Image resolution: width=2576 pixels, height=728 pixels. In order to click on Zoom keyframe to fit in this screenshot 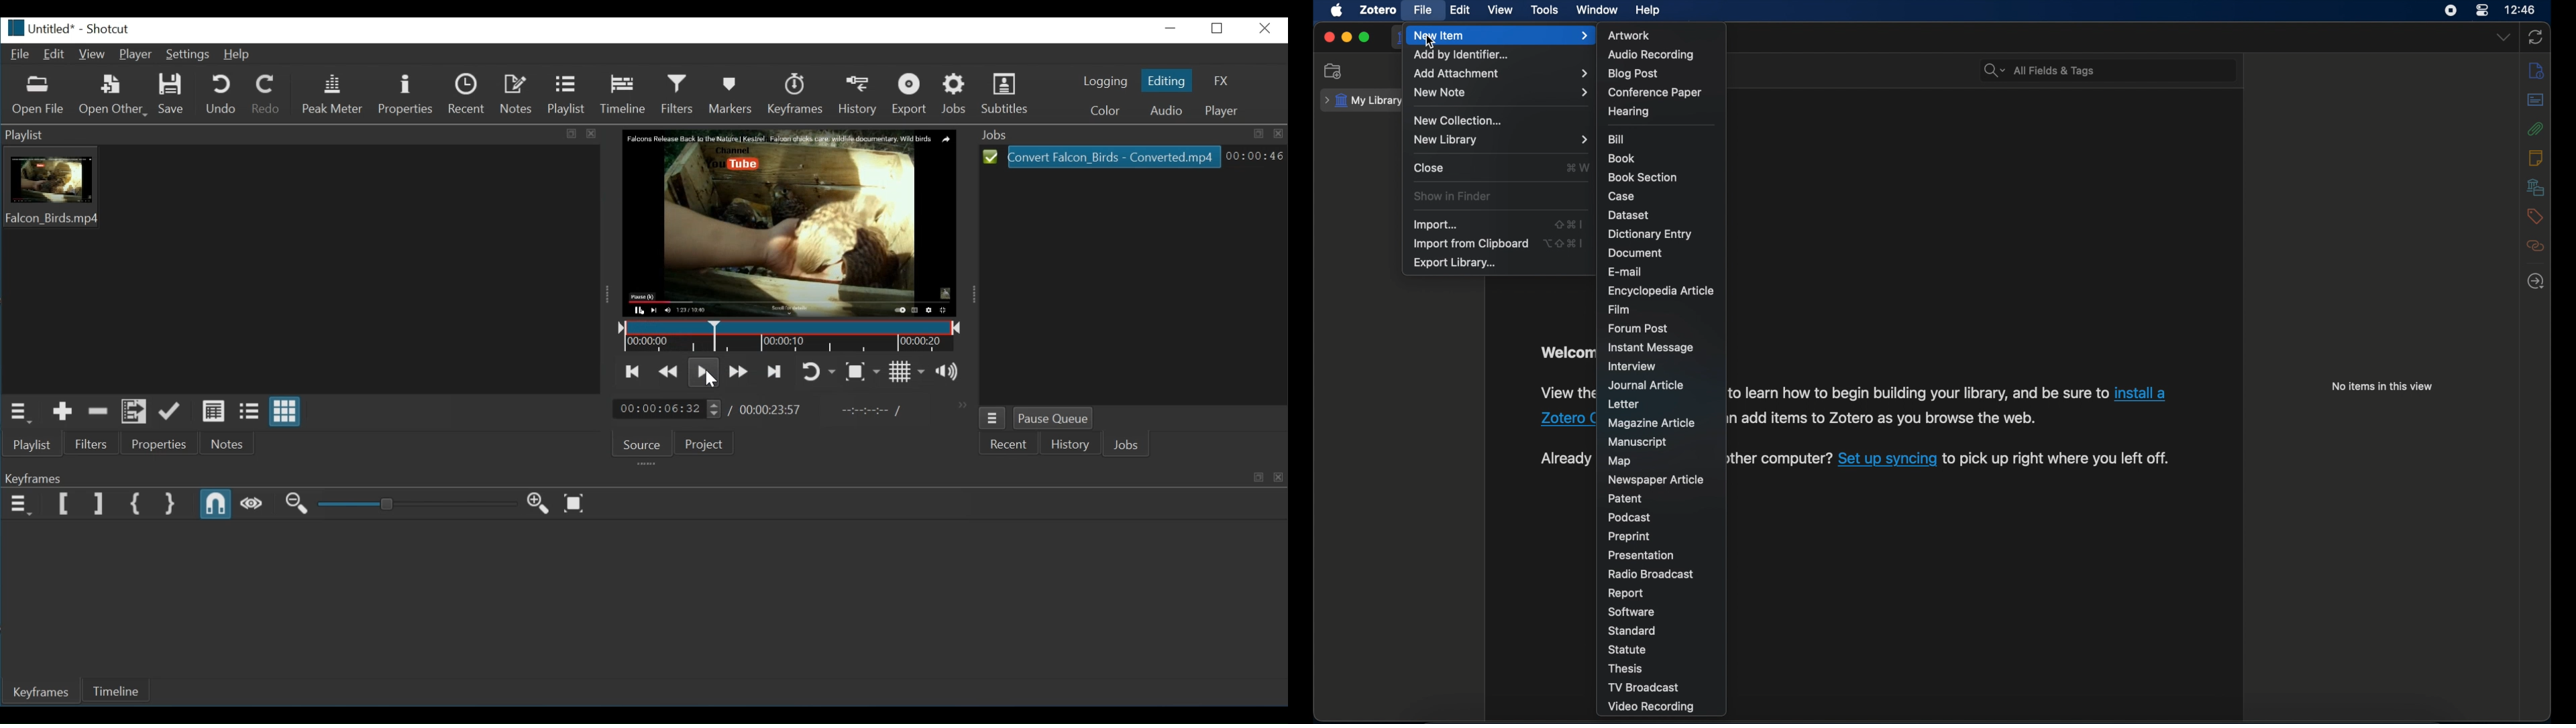, I will do `click(573, 503)`.